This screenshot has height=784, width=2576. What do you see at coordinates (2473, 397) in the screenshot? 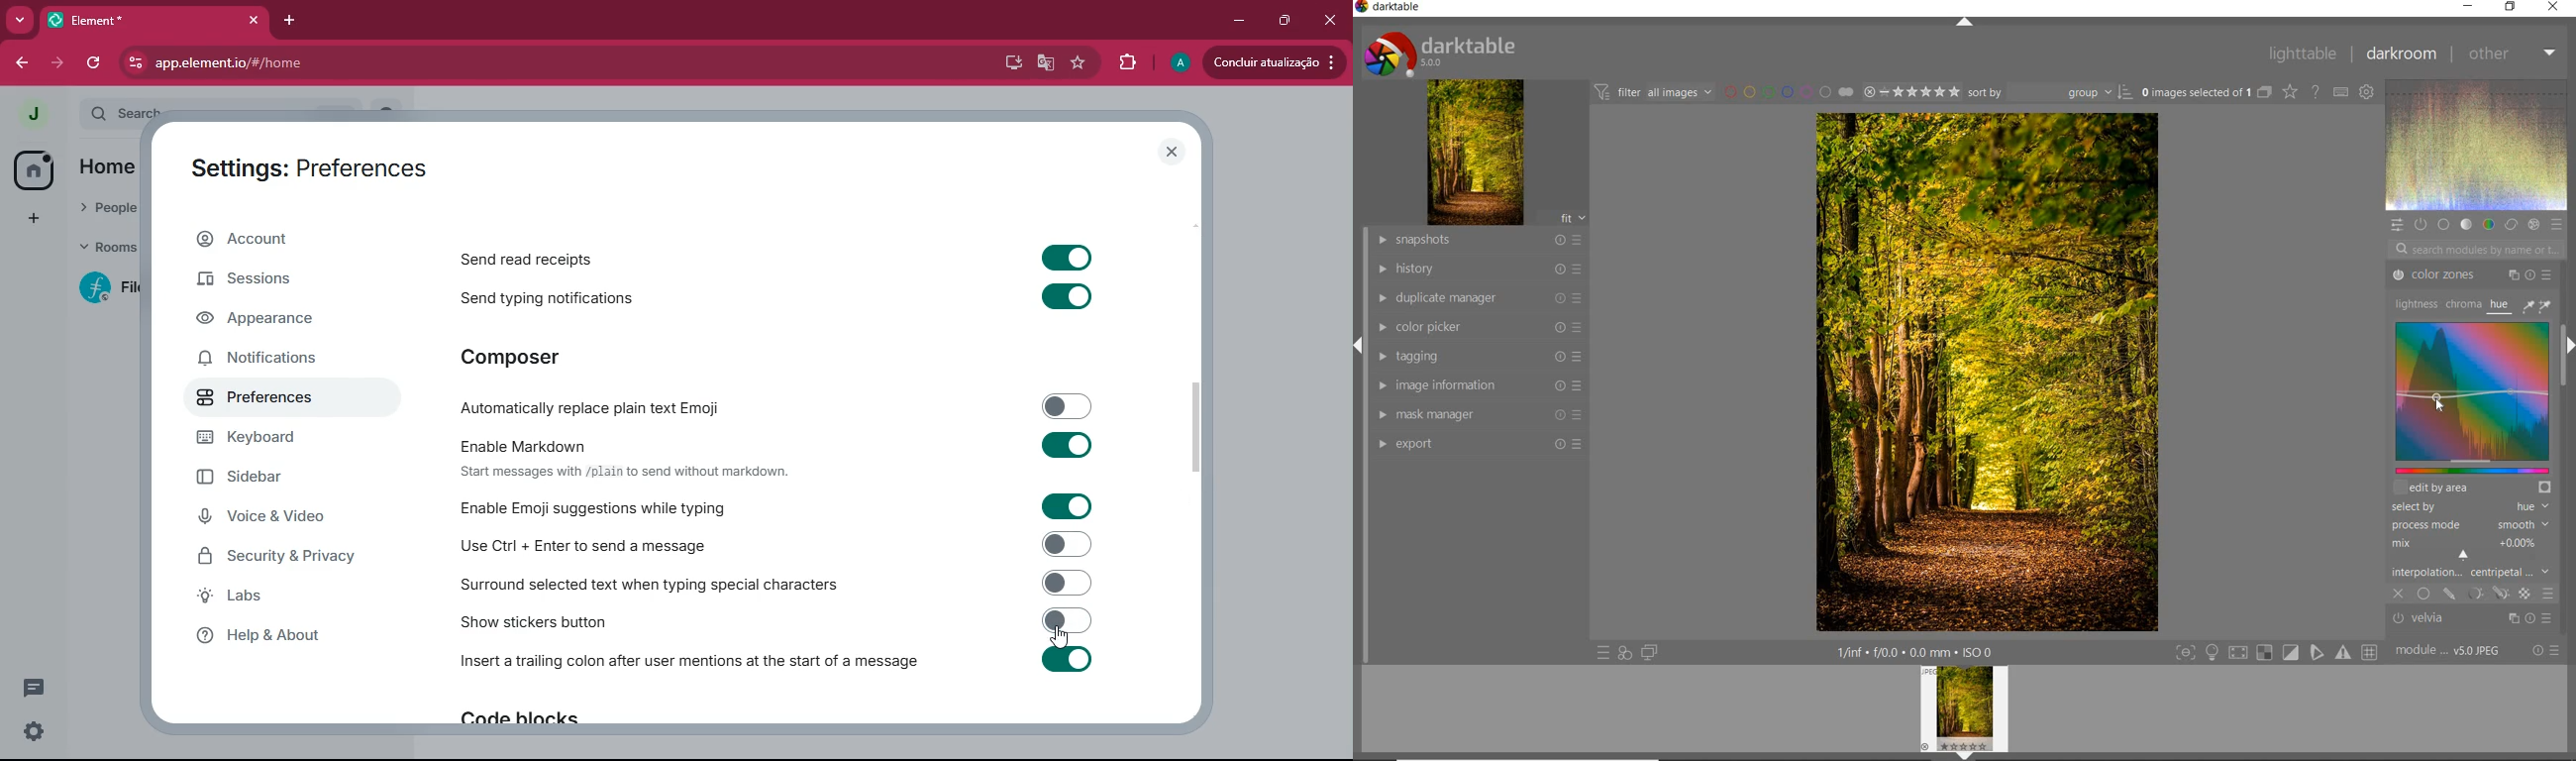
I see `color zones map` at bounding box center [2473, 397].